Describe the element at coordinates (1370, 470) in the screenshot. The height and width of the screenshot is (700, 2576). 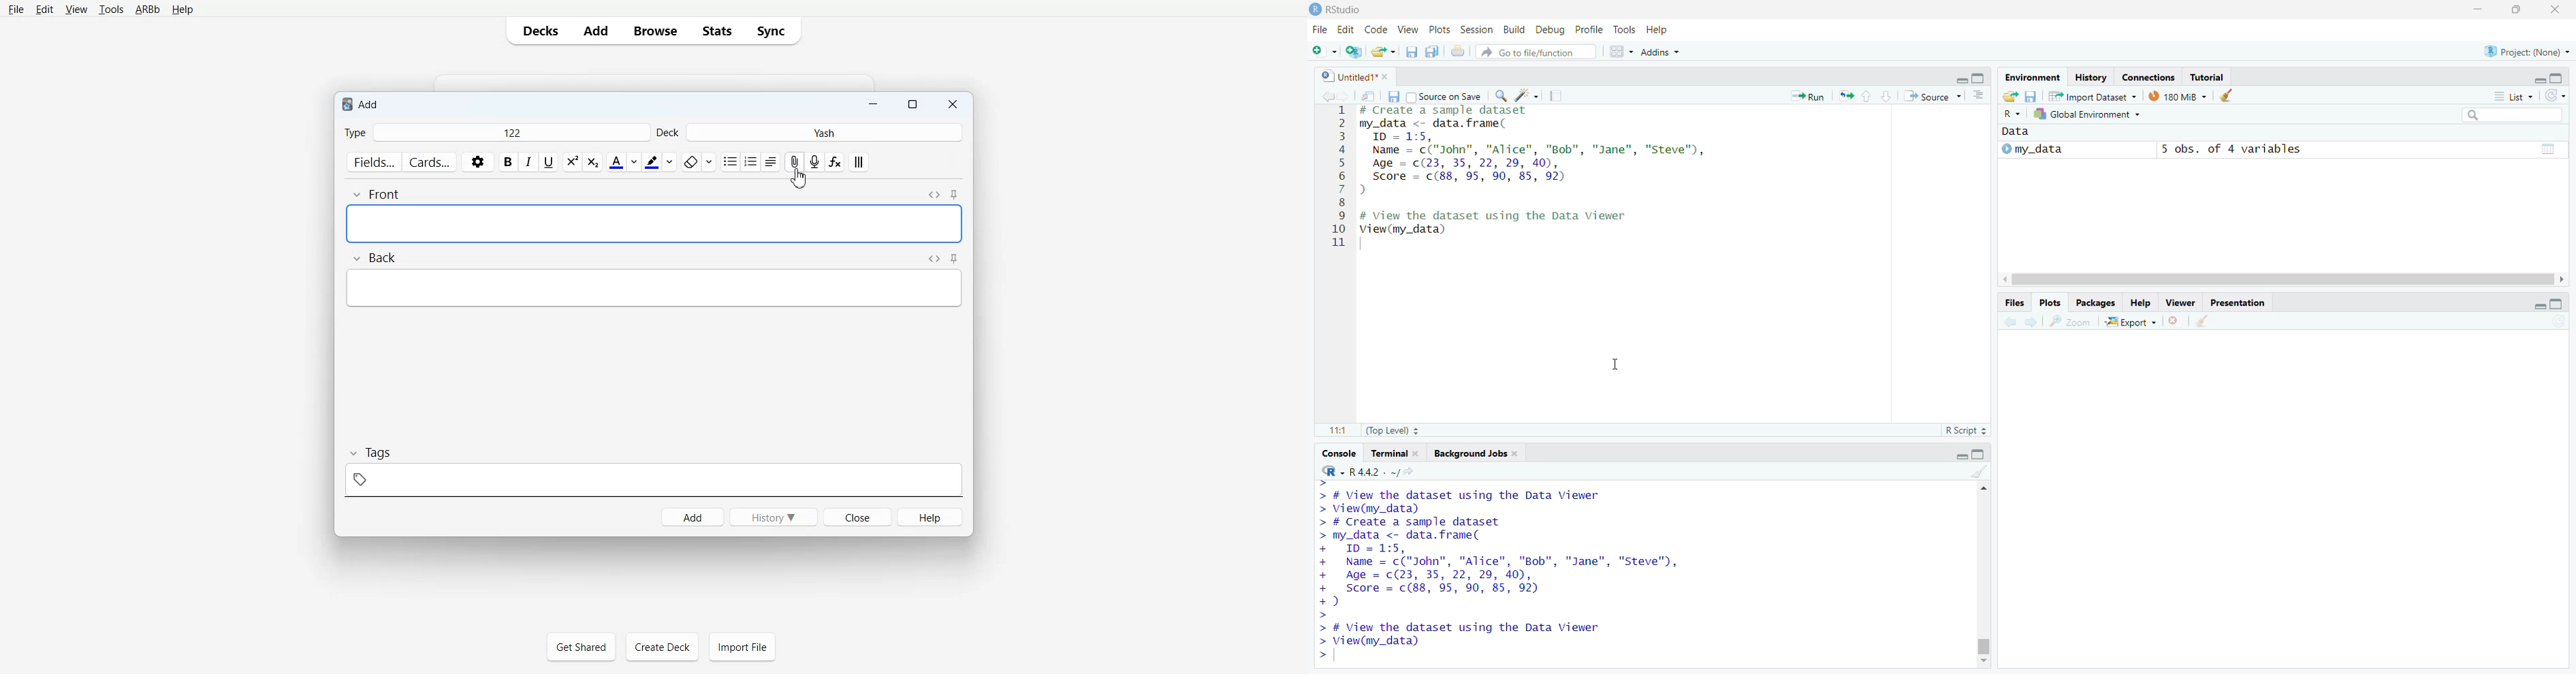
I see `R.4.4.2 Version` at that location.